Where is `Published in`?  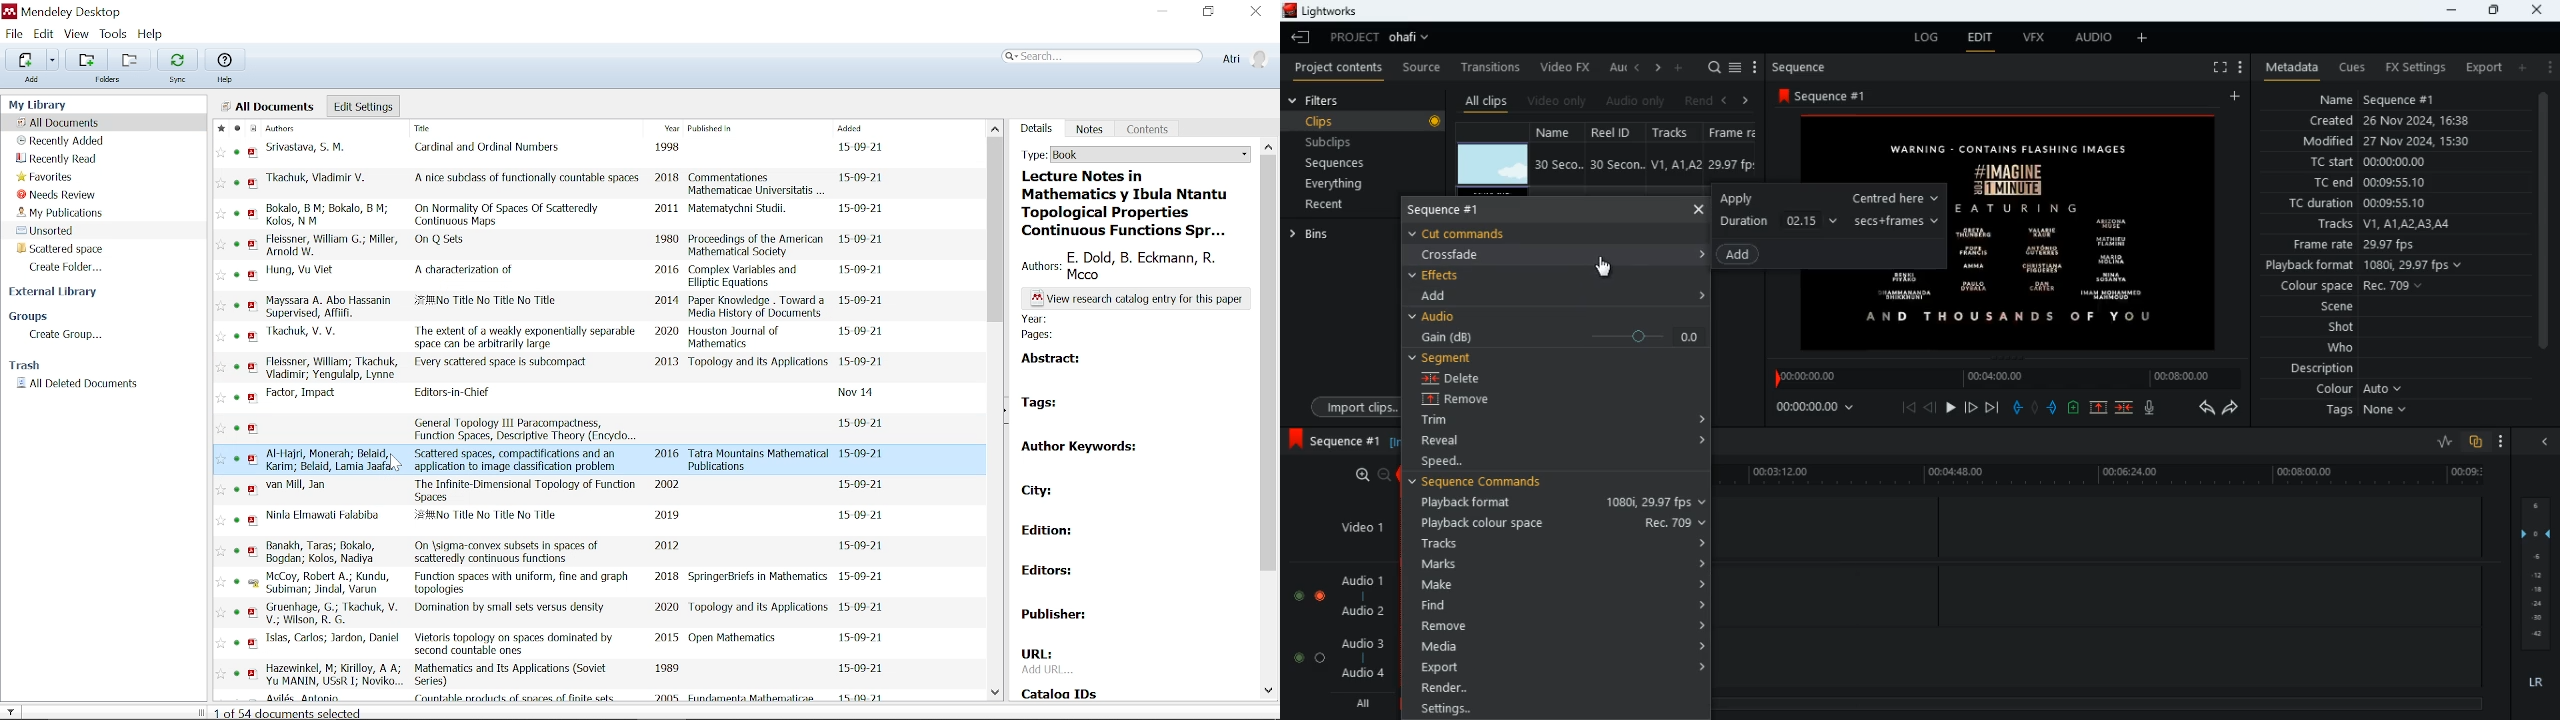 Published in is located at coordinates (747, 130).